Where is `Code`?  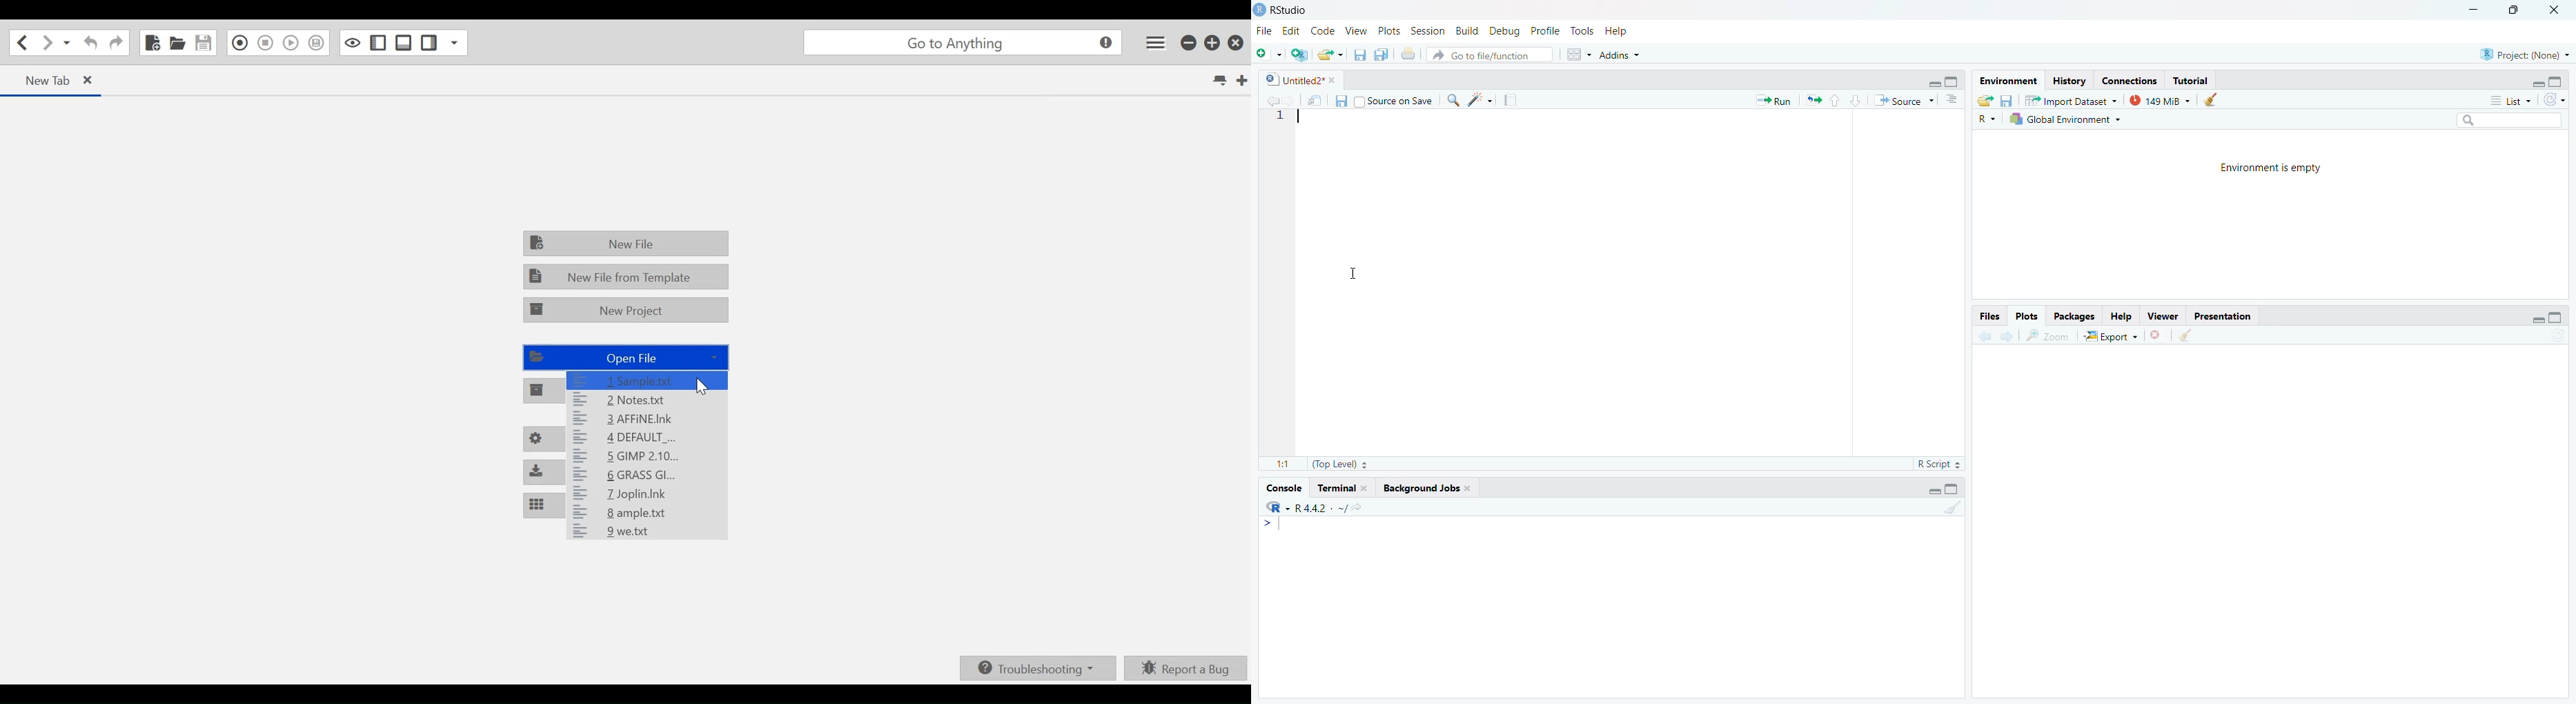
Code is located at coordinates (1324, 32).